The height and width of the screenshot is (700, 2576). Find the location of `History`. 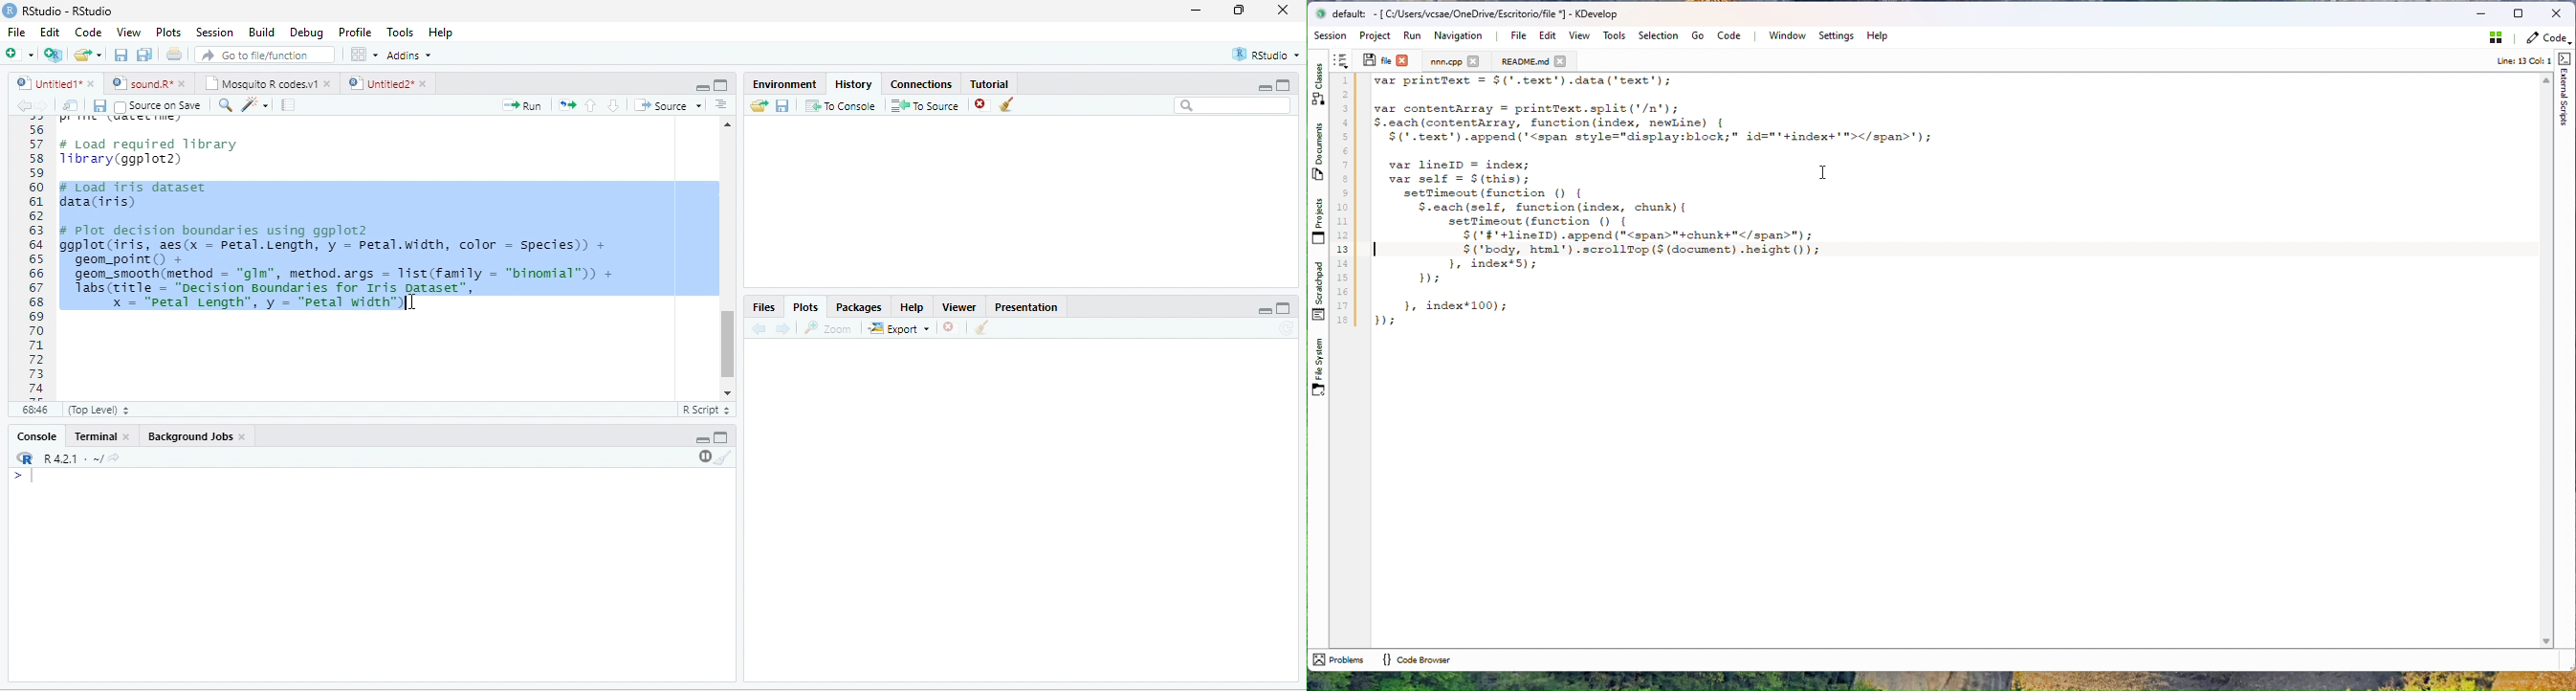

History is located at coordinates (853, 84).